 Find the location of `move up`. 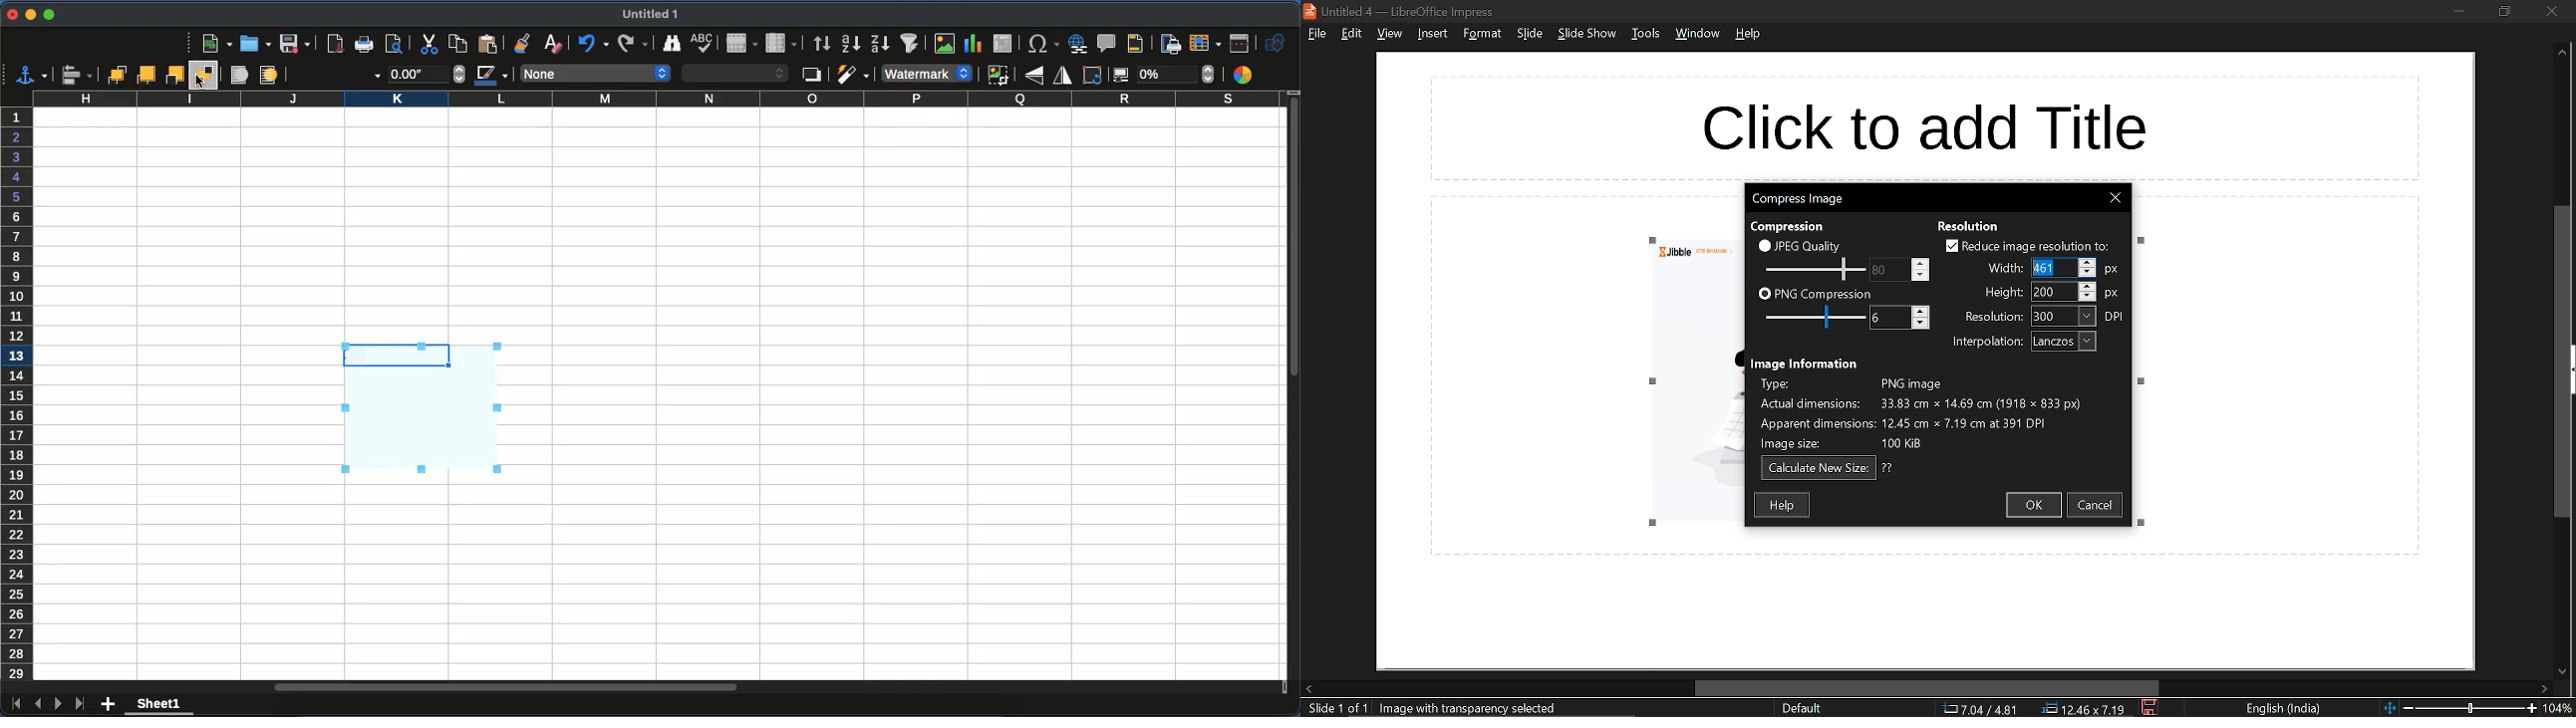

move up is located at coordinates (2562, 56).